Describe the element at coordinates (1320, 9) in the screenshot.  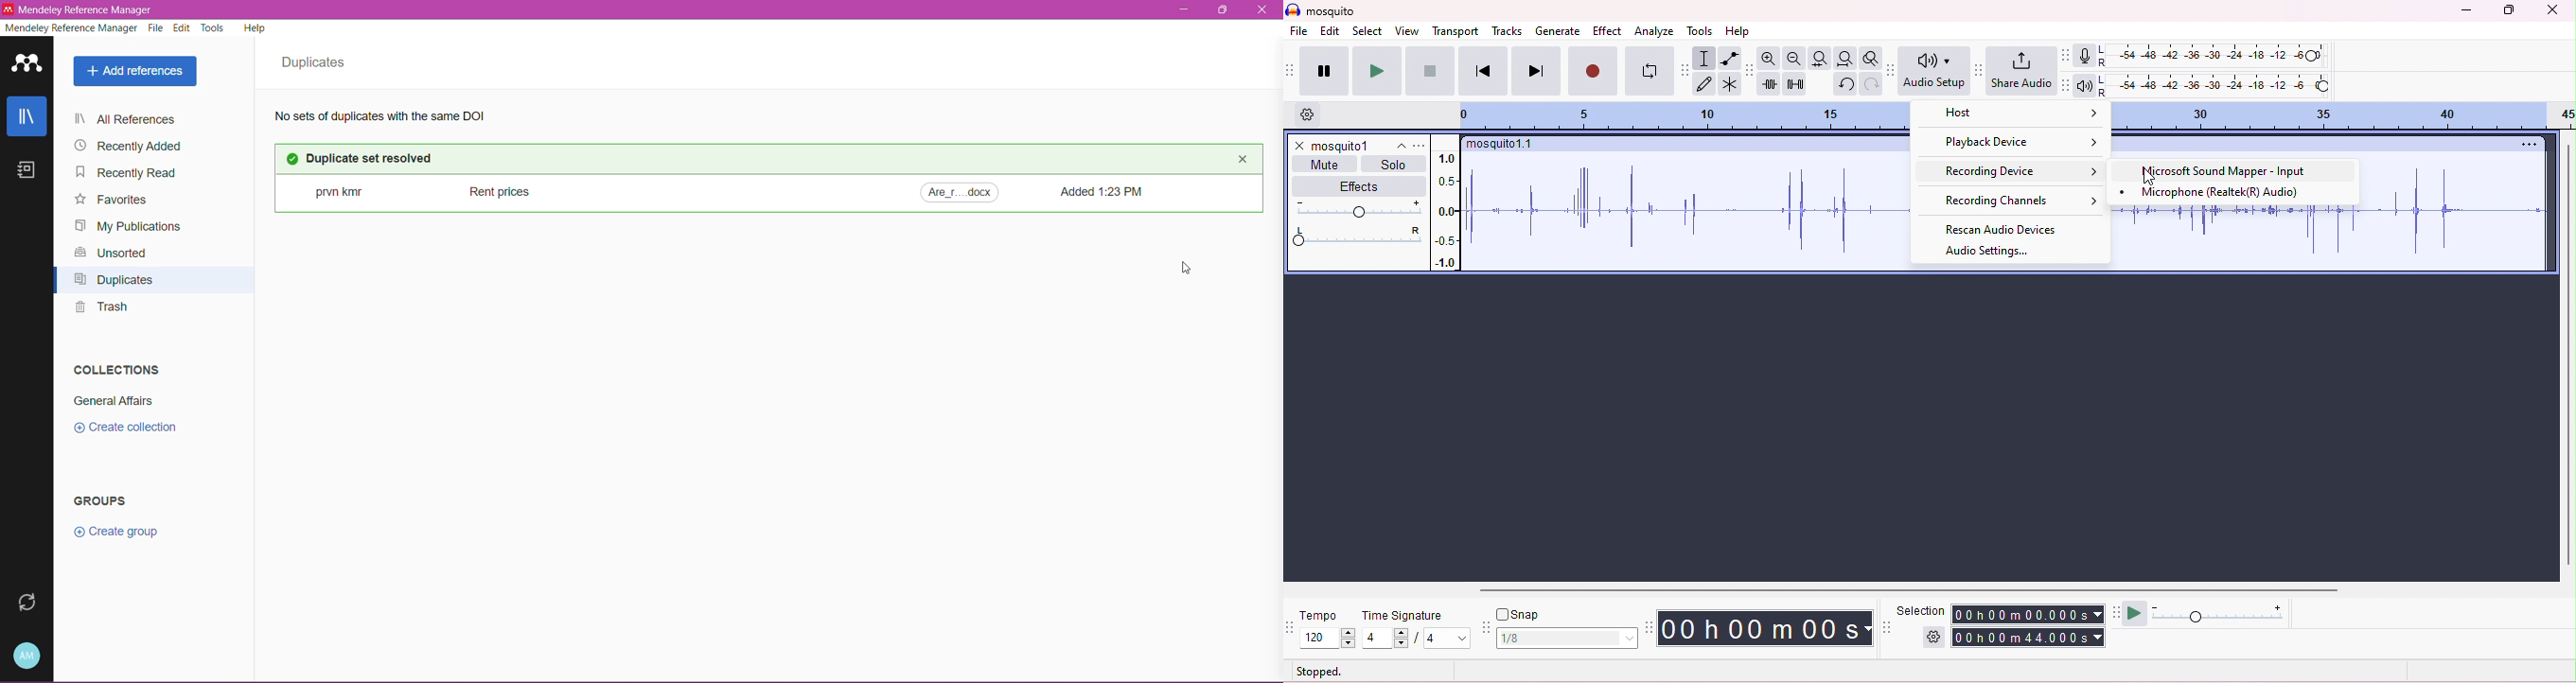
I see `title` at that location.